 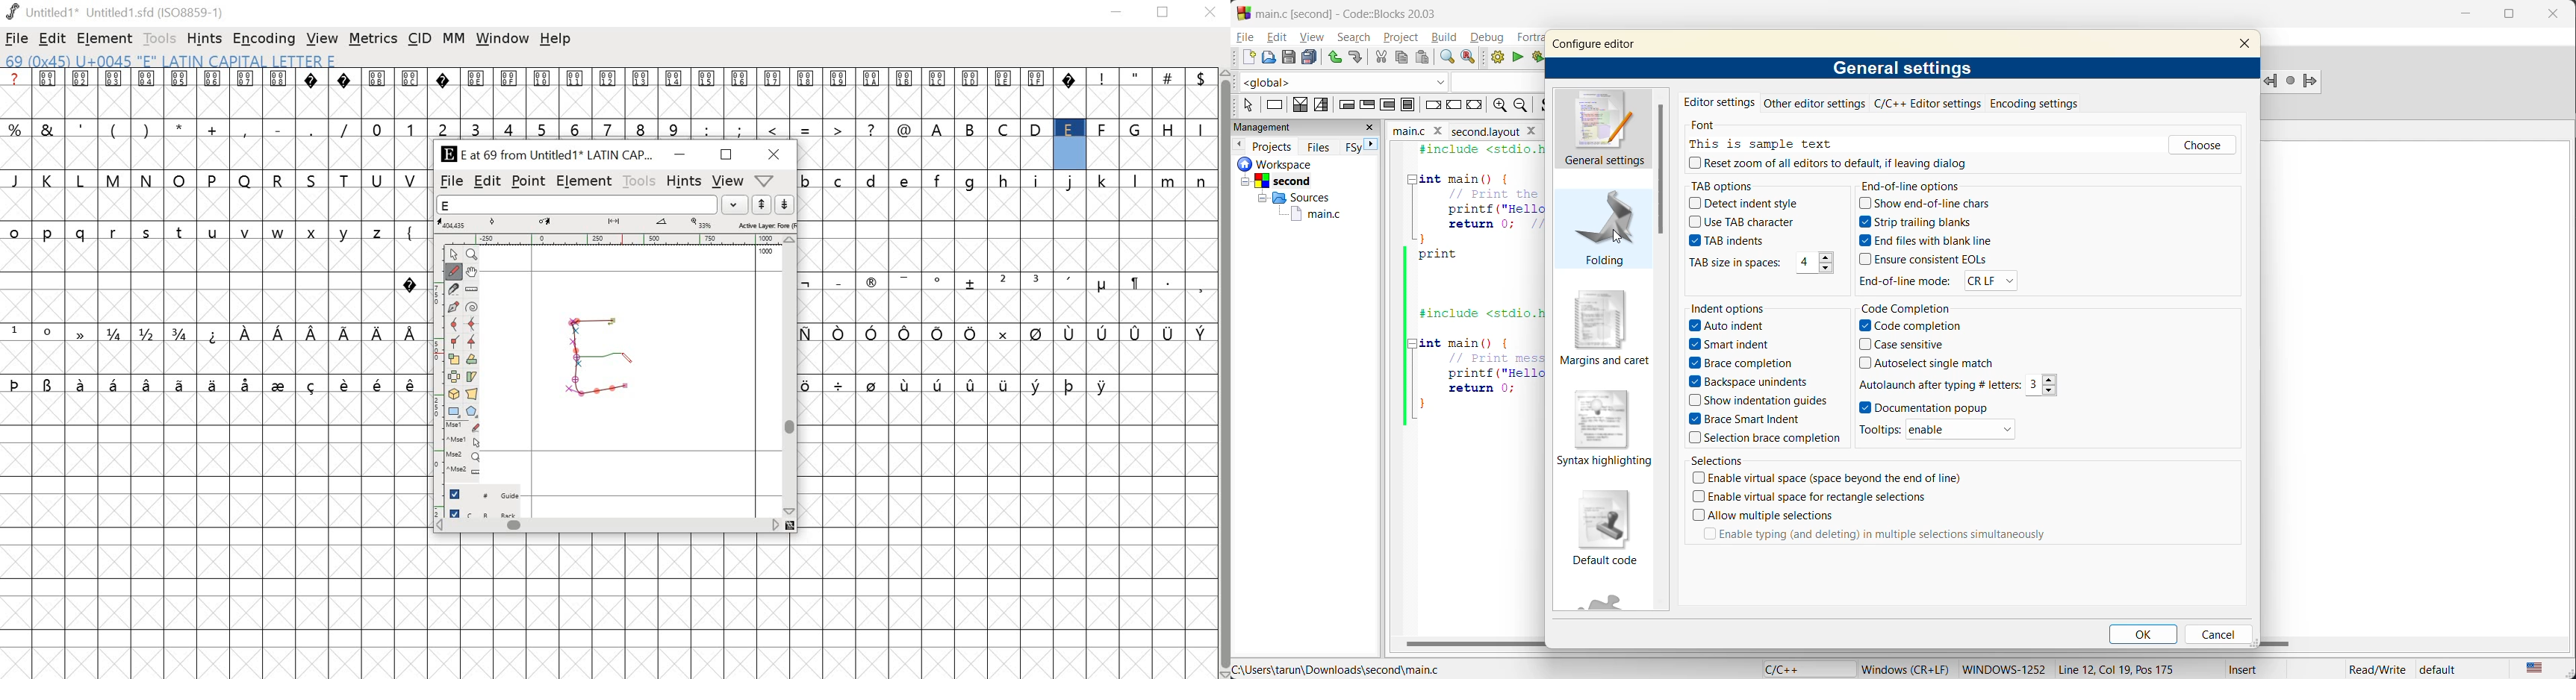 What do you see at coordinates (1239, 146) in the screenshot?
I see `previous` at bounding box center [1239, 146].